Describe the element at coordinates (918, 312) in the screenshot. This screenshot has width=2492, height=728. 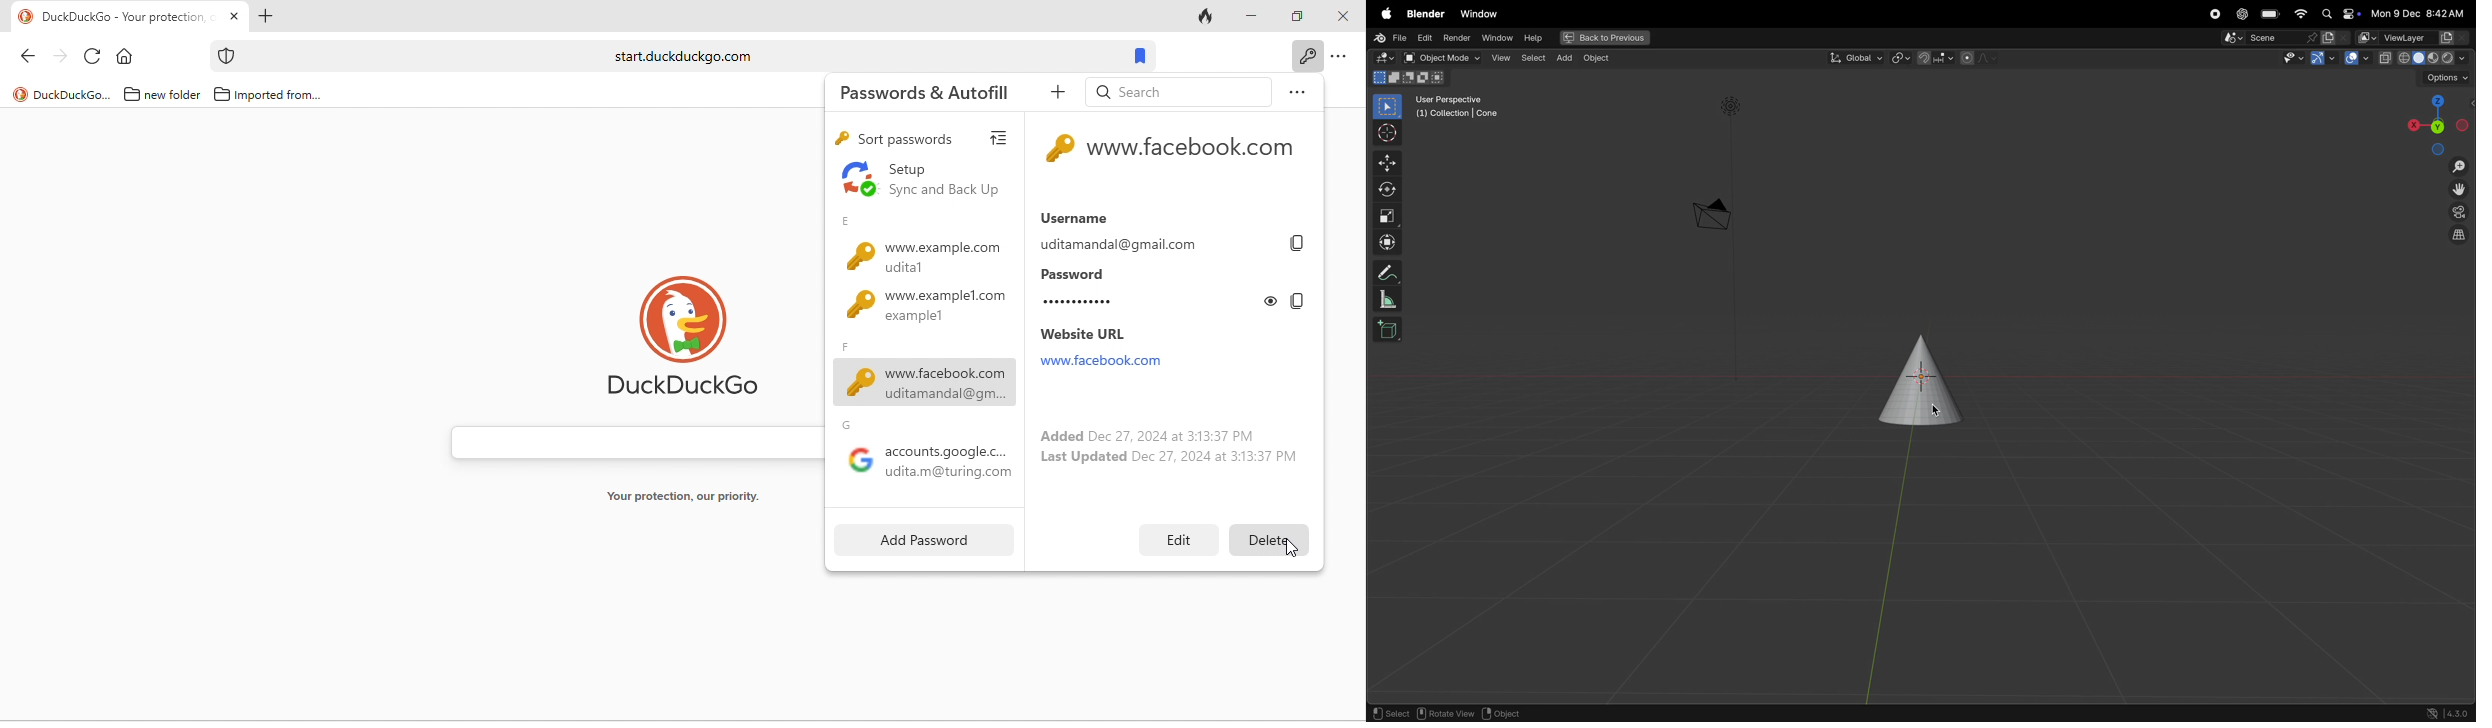
I see `www.example1.com` at that location.